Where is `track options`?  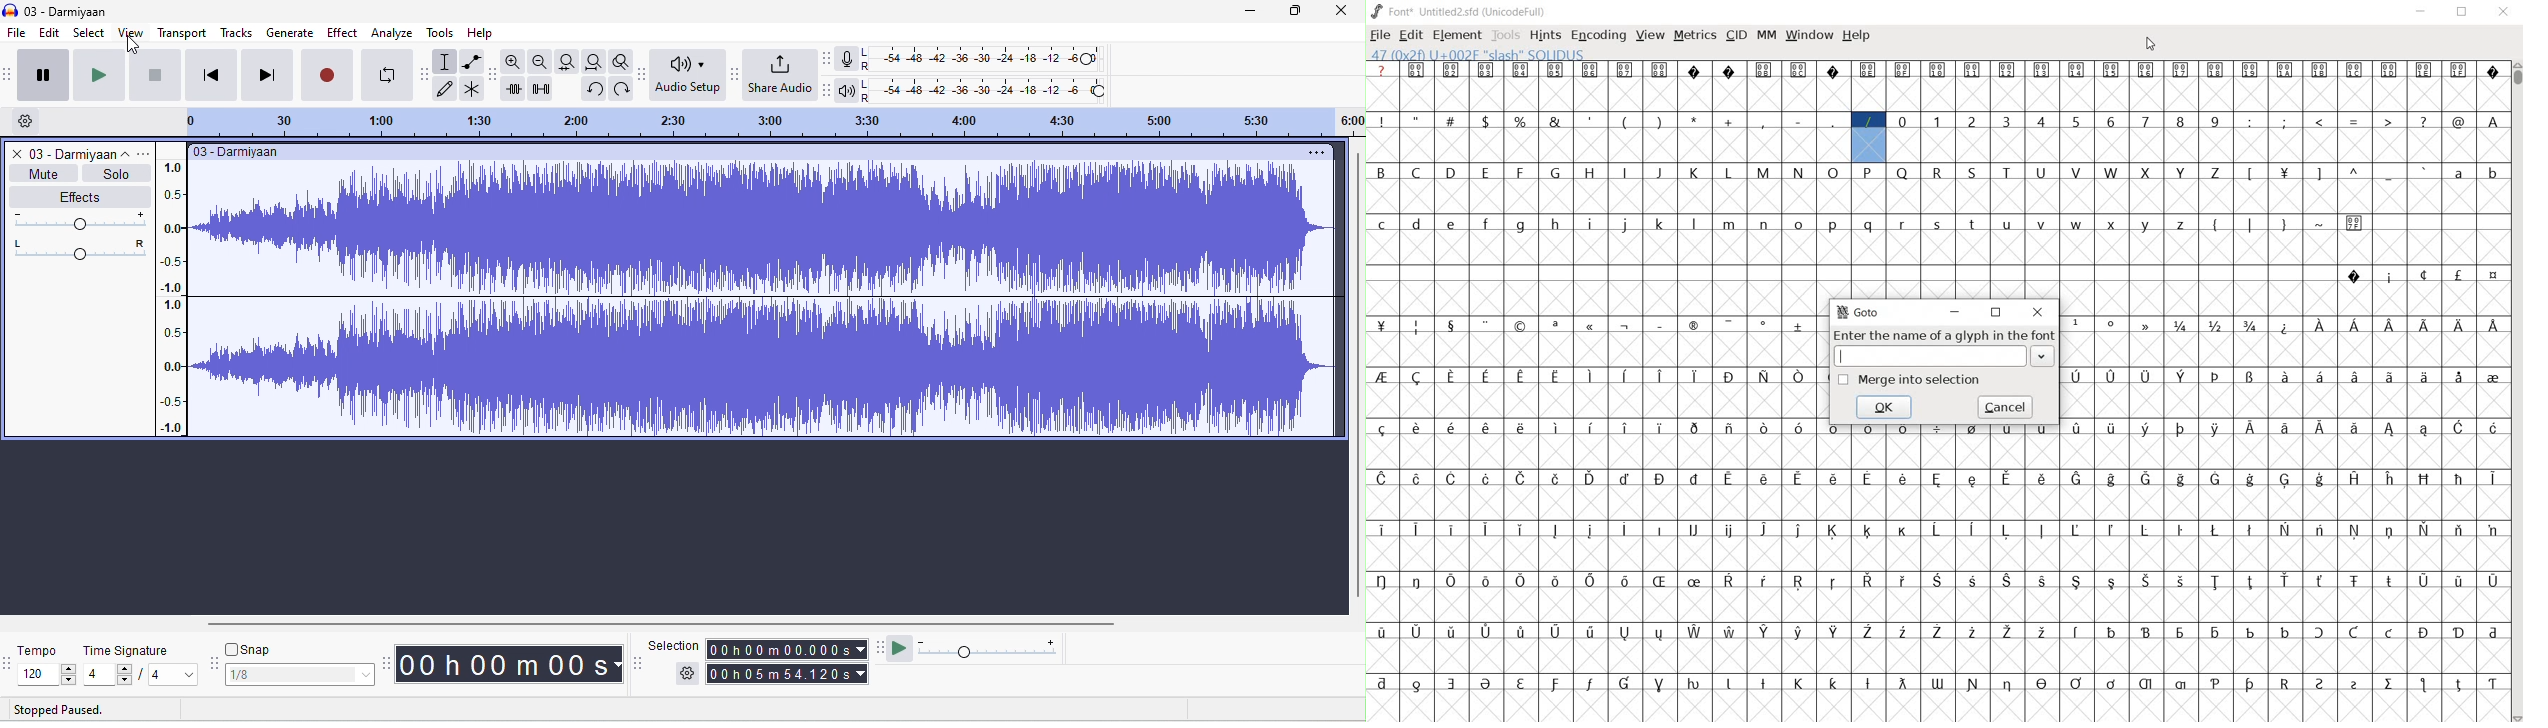 track options is located at coordinates (143, 155).